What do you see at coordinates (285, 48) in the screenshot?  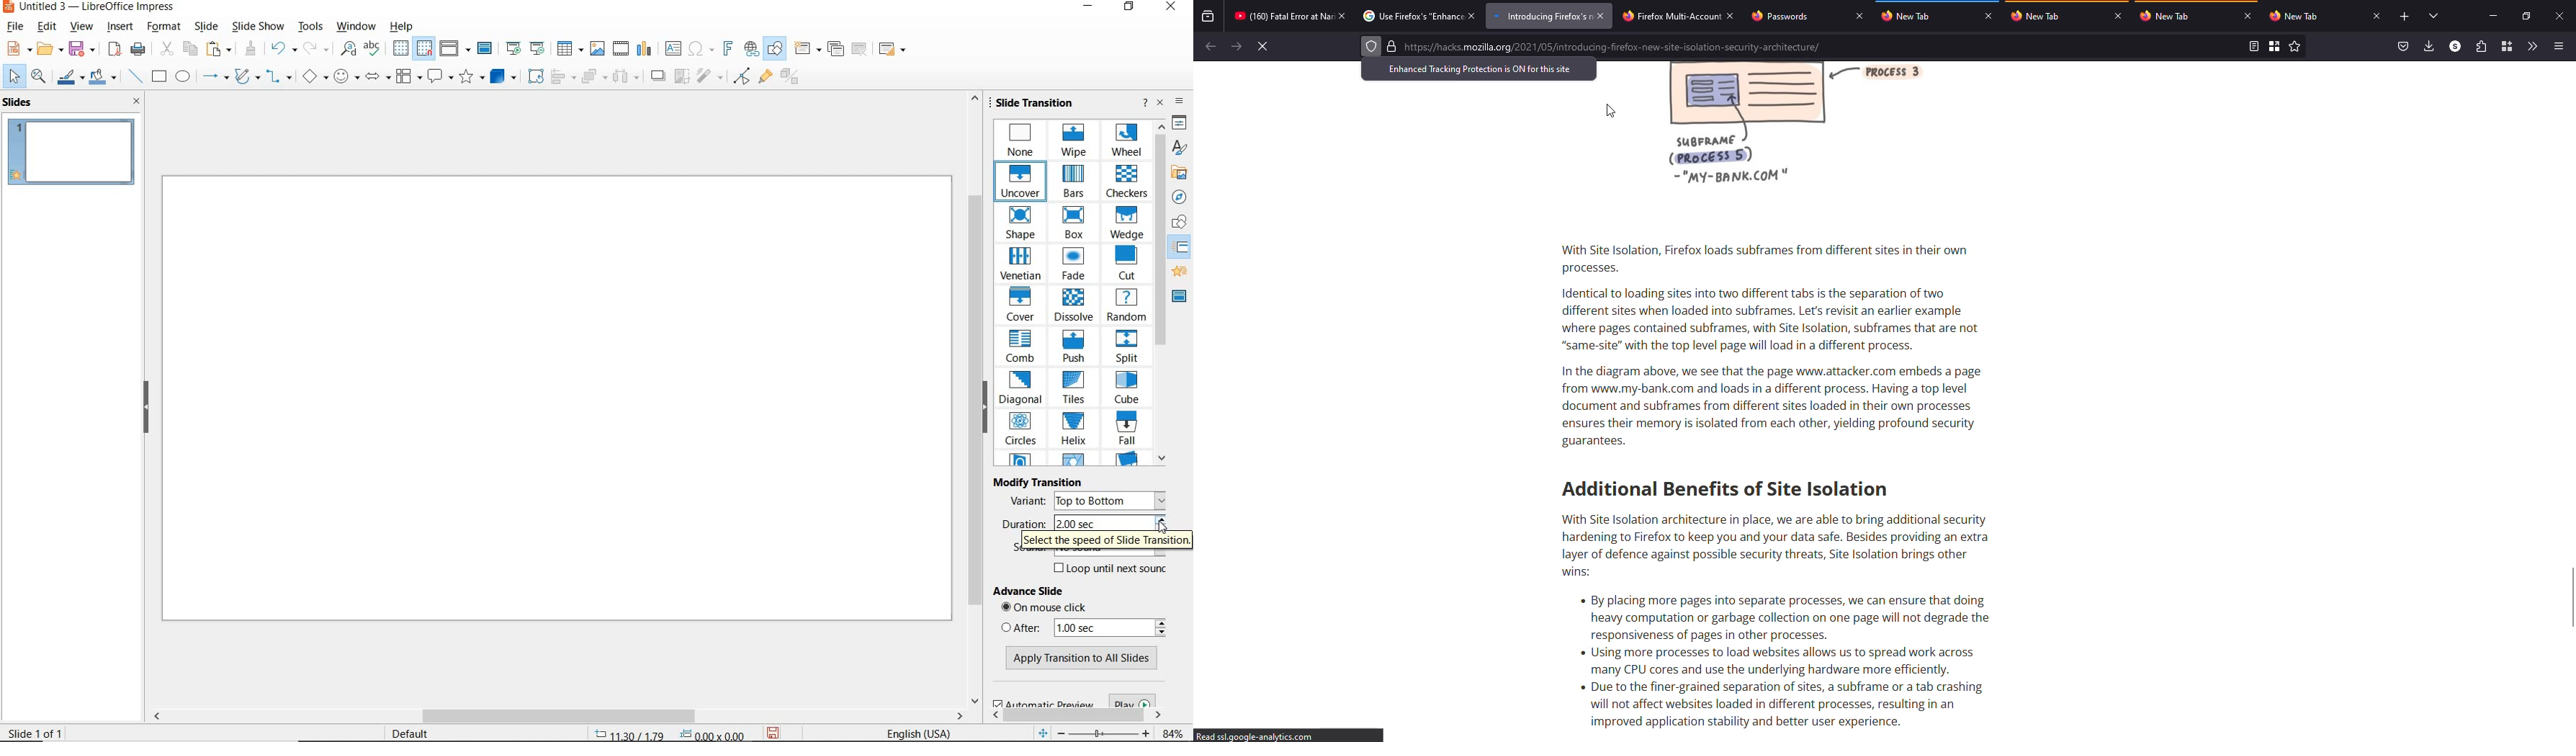 I see `UNDO` at bounding box center [285, 48].